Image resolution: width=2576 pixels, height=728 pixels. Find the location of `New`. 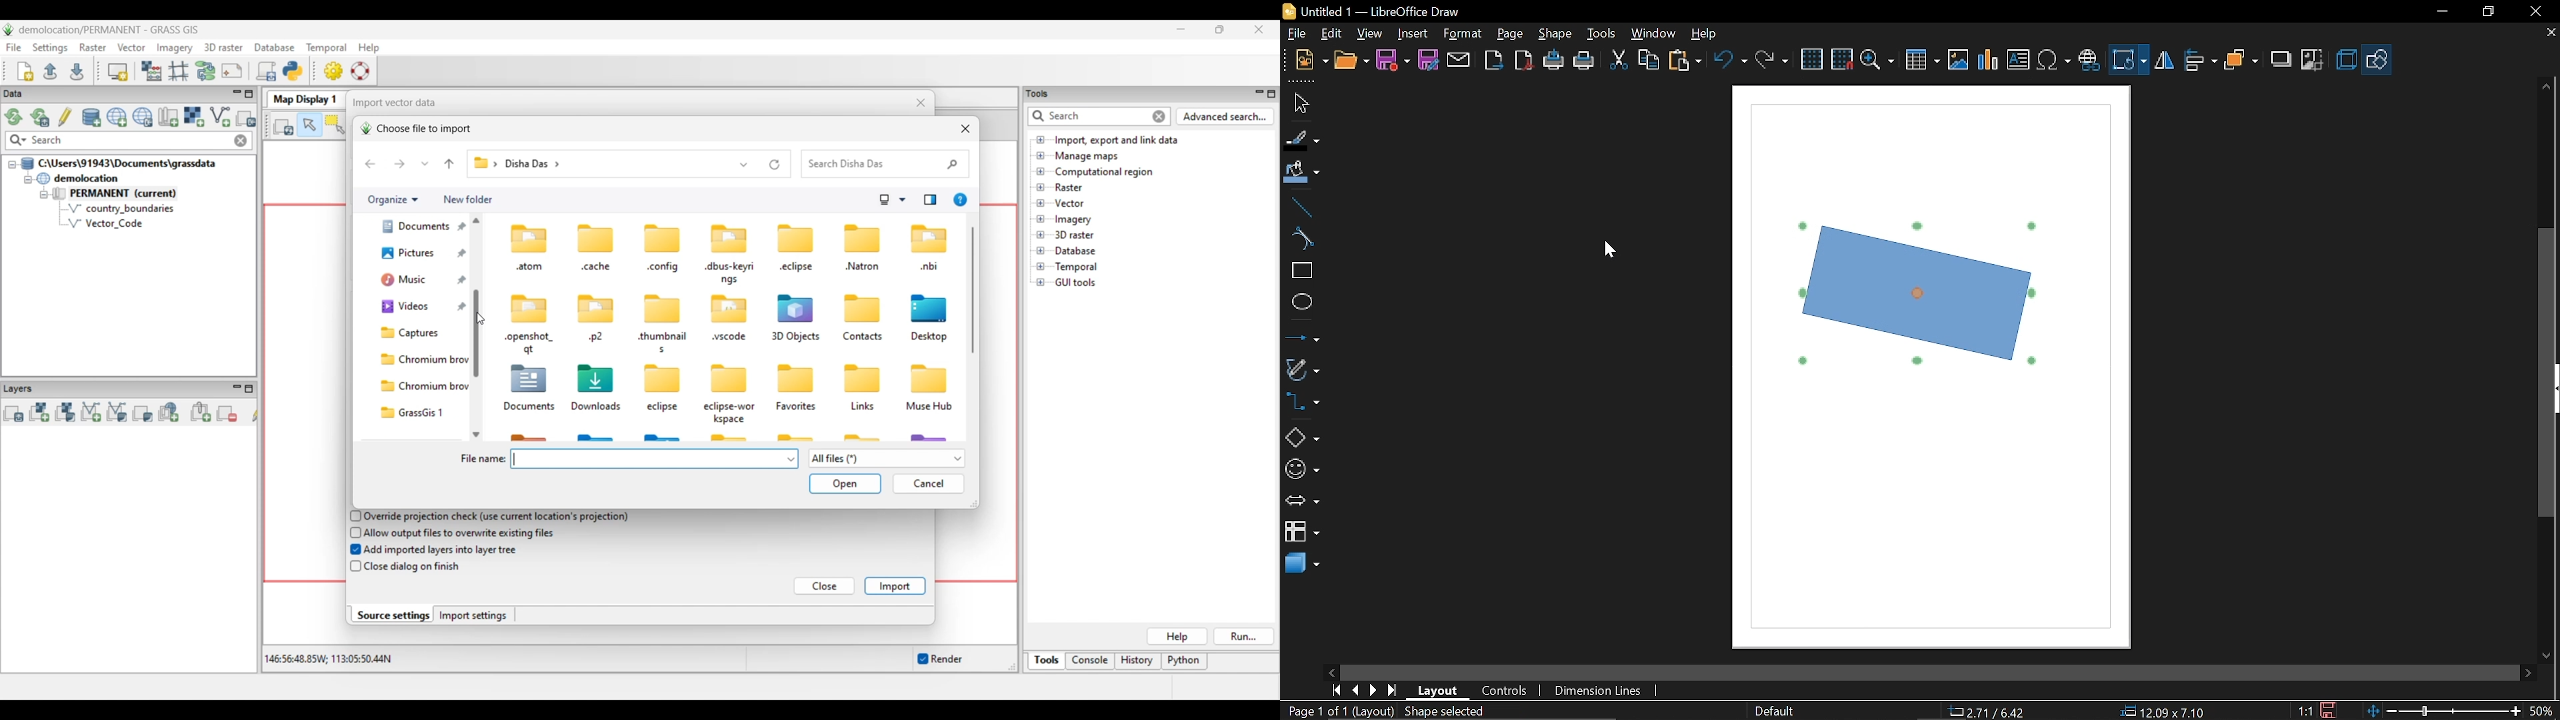

New is located at coordinates (1305, 61).